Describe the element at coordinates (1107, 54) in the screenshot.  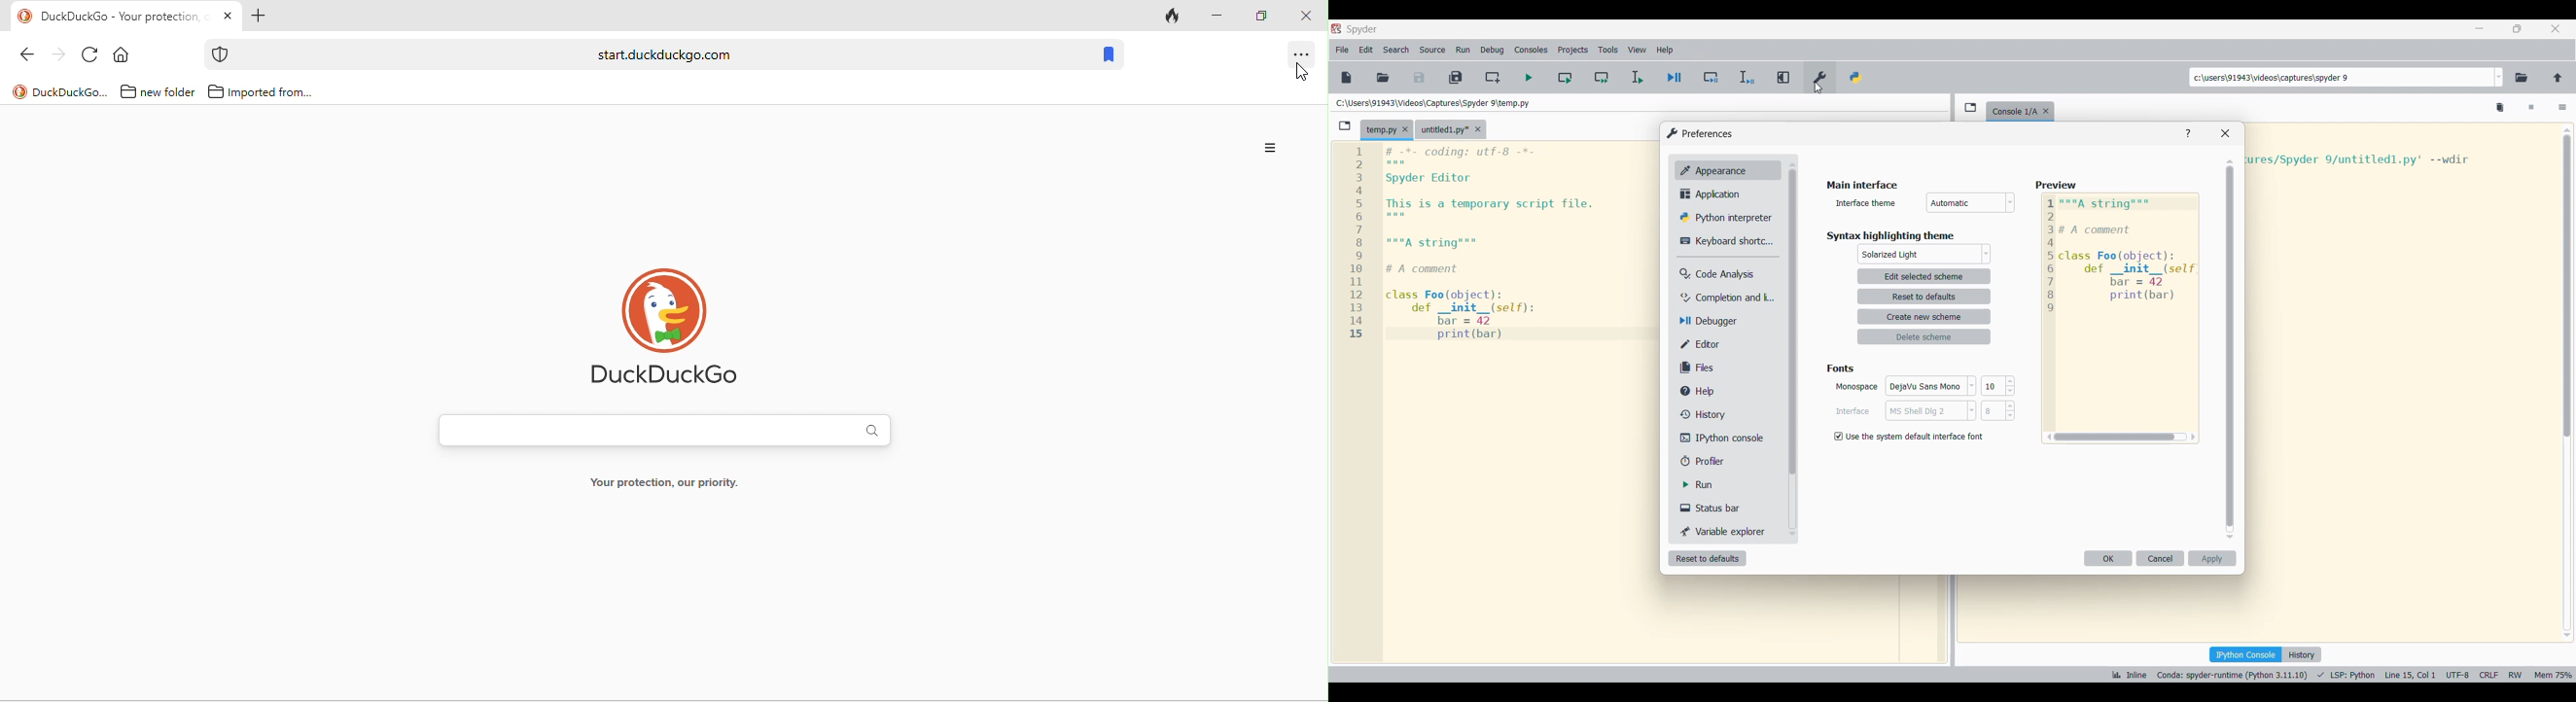
I see `bookmark` at that location.